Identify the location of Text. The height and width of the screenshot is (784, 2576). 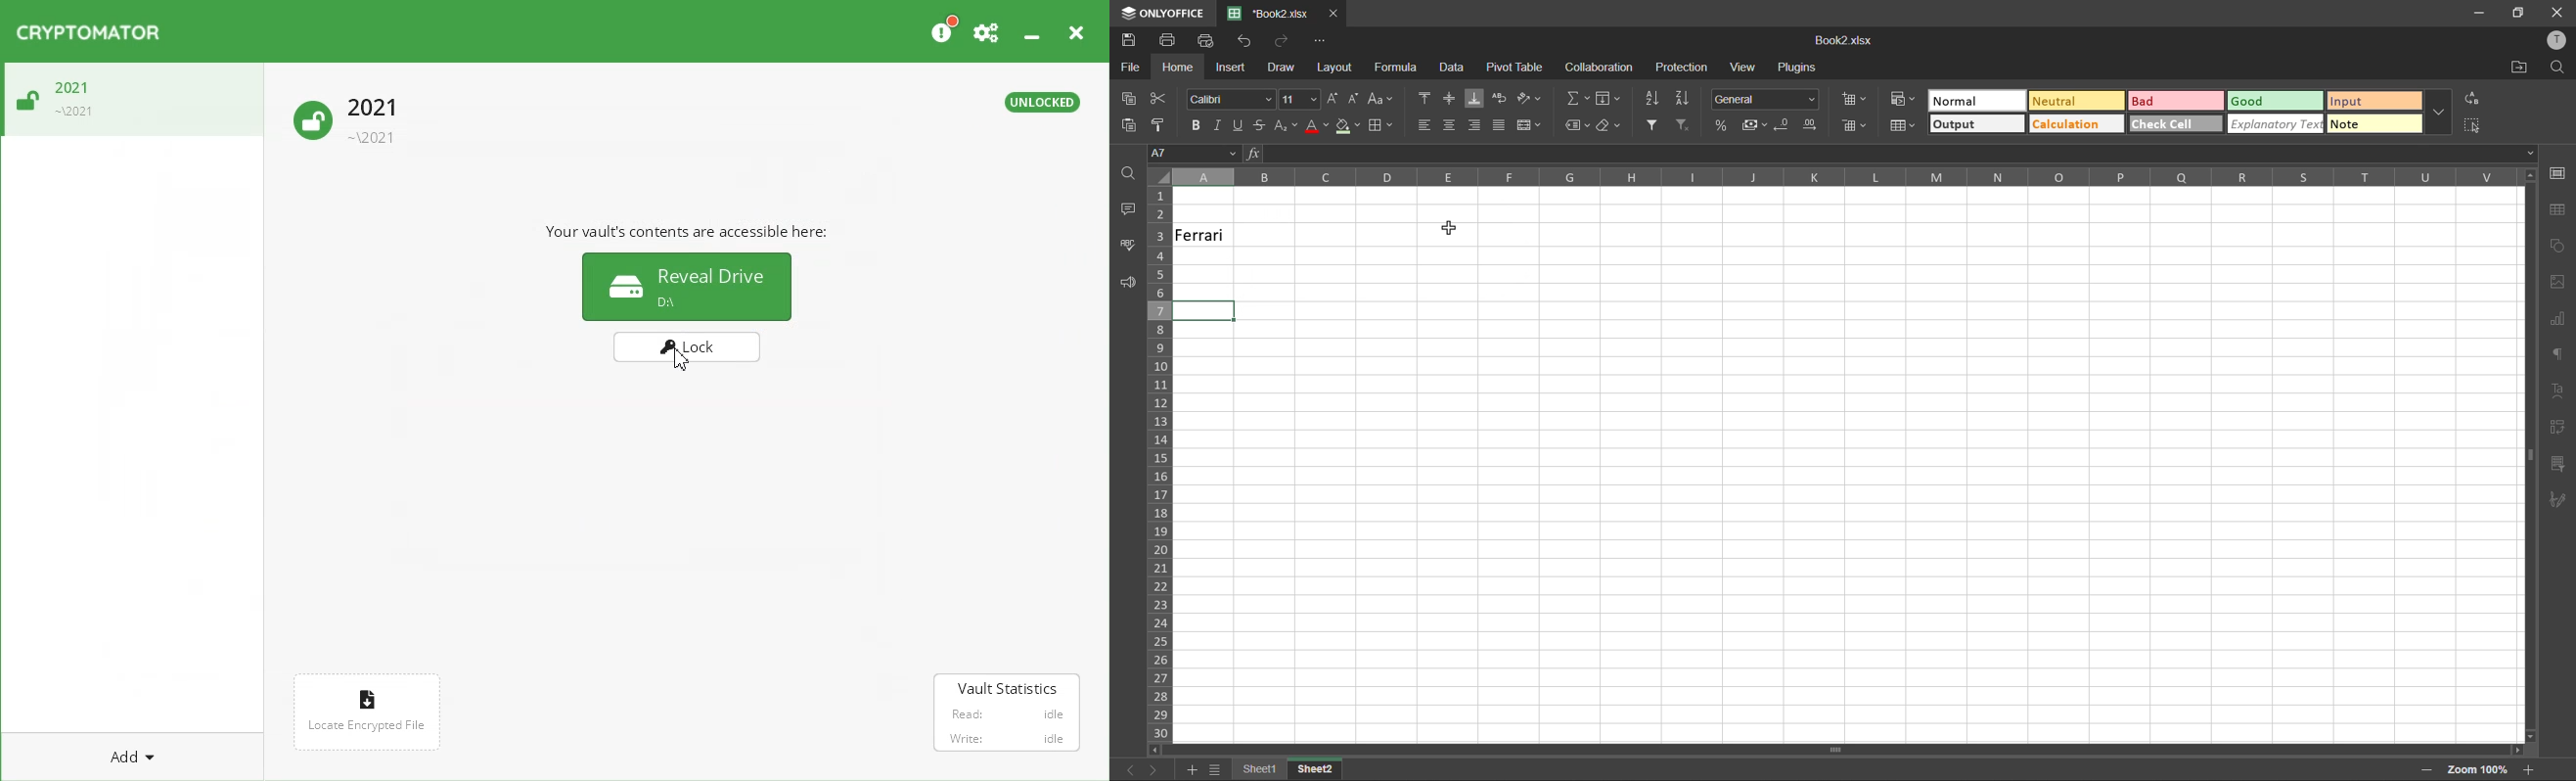
(687, 230).